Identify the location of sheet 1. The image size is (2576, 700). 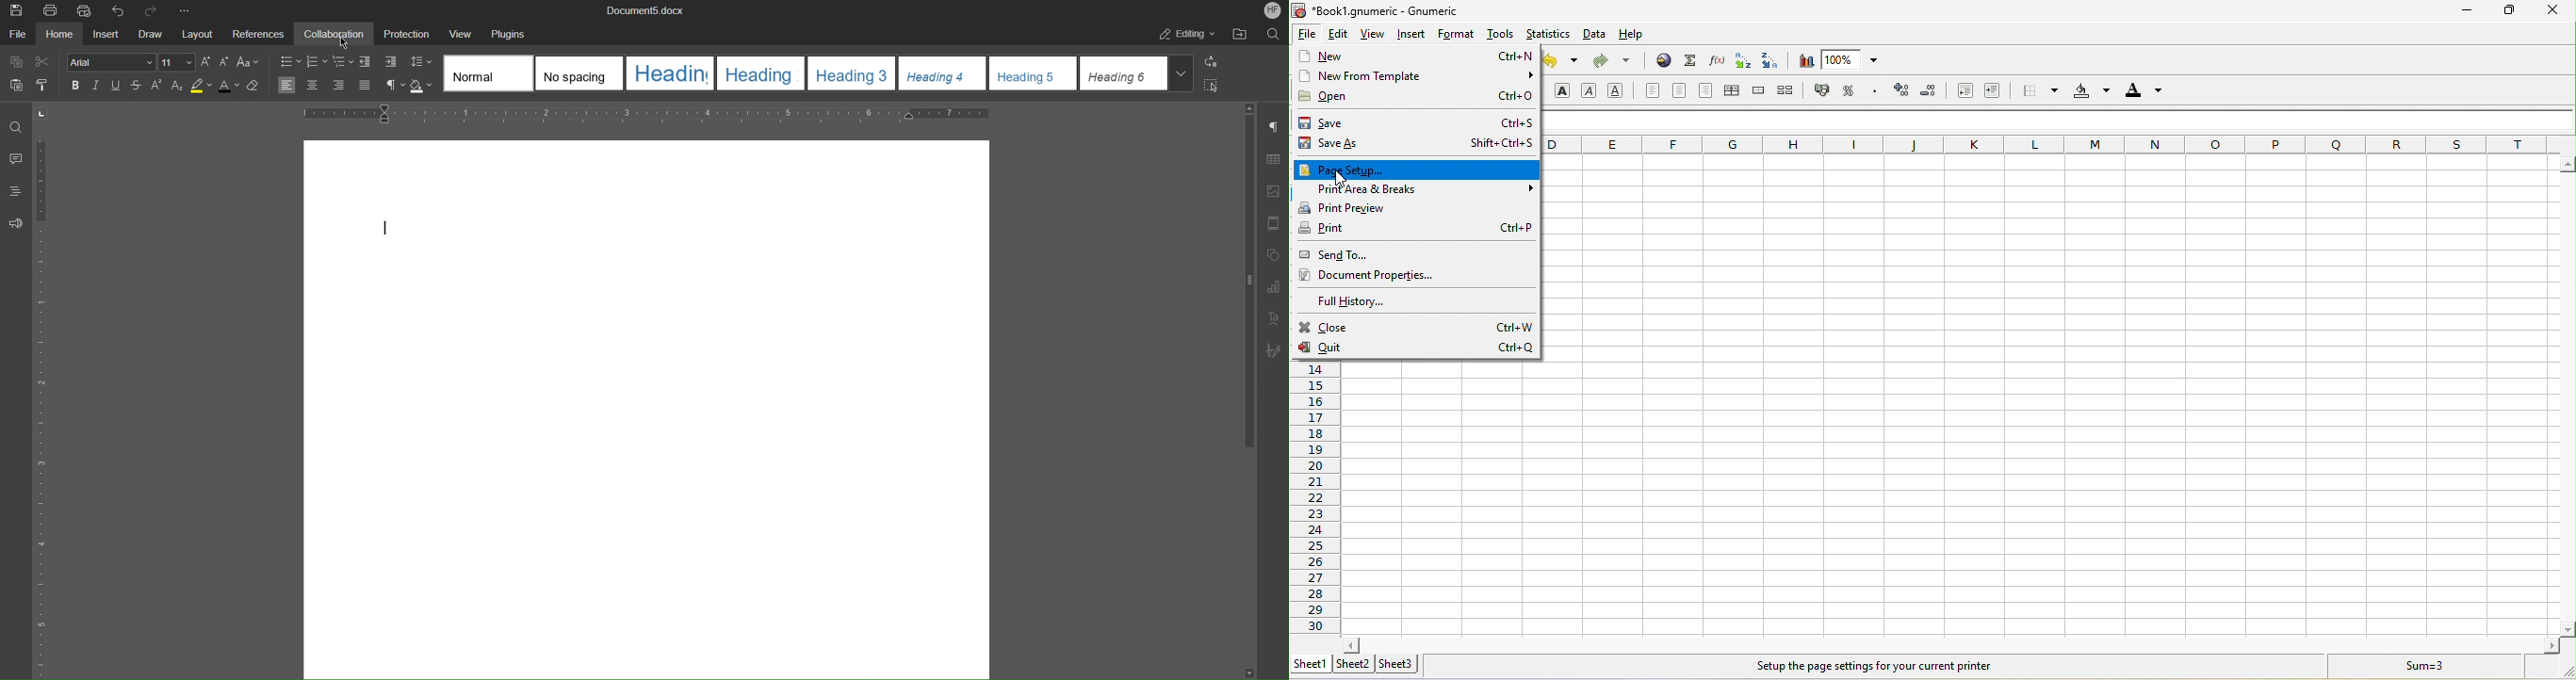
(1312, 662).